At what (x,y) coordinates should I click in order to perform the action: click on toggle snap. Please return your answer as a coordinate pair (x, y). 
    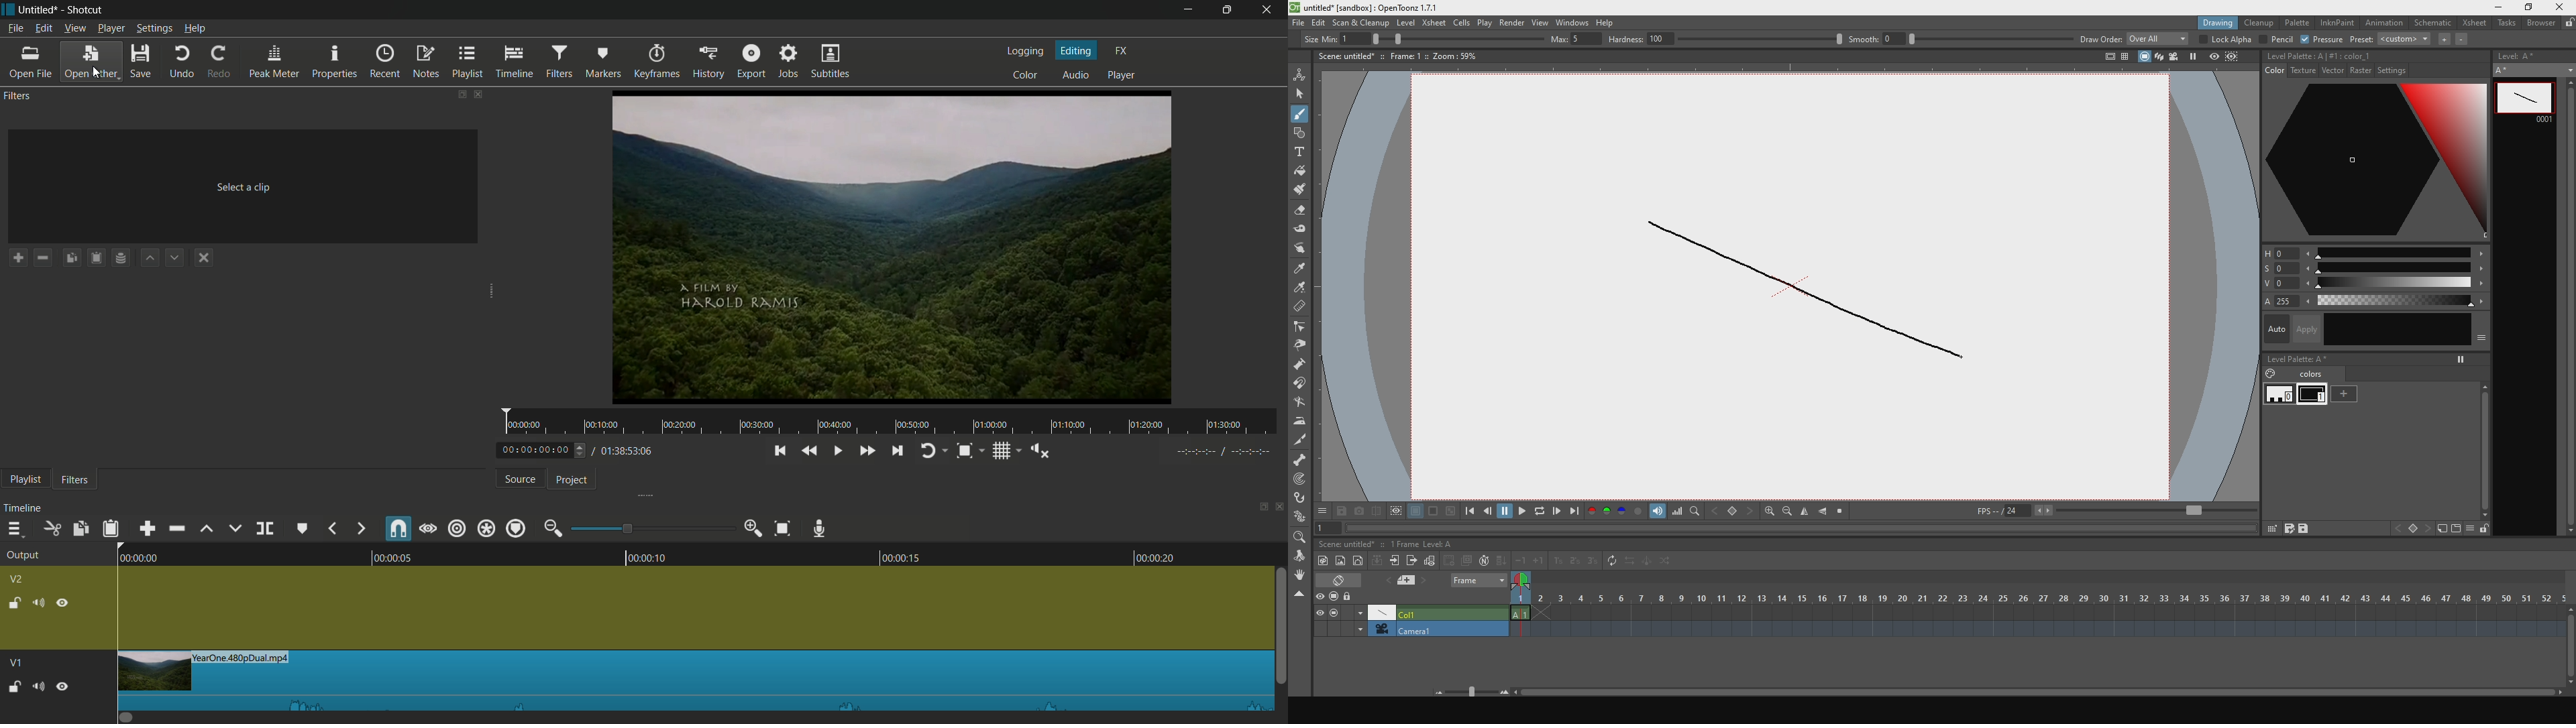
    Looking at the image, I should click on (965, 451).